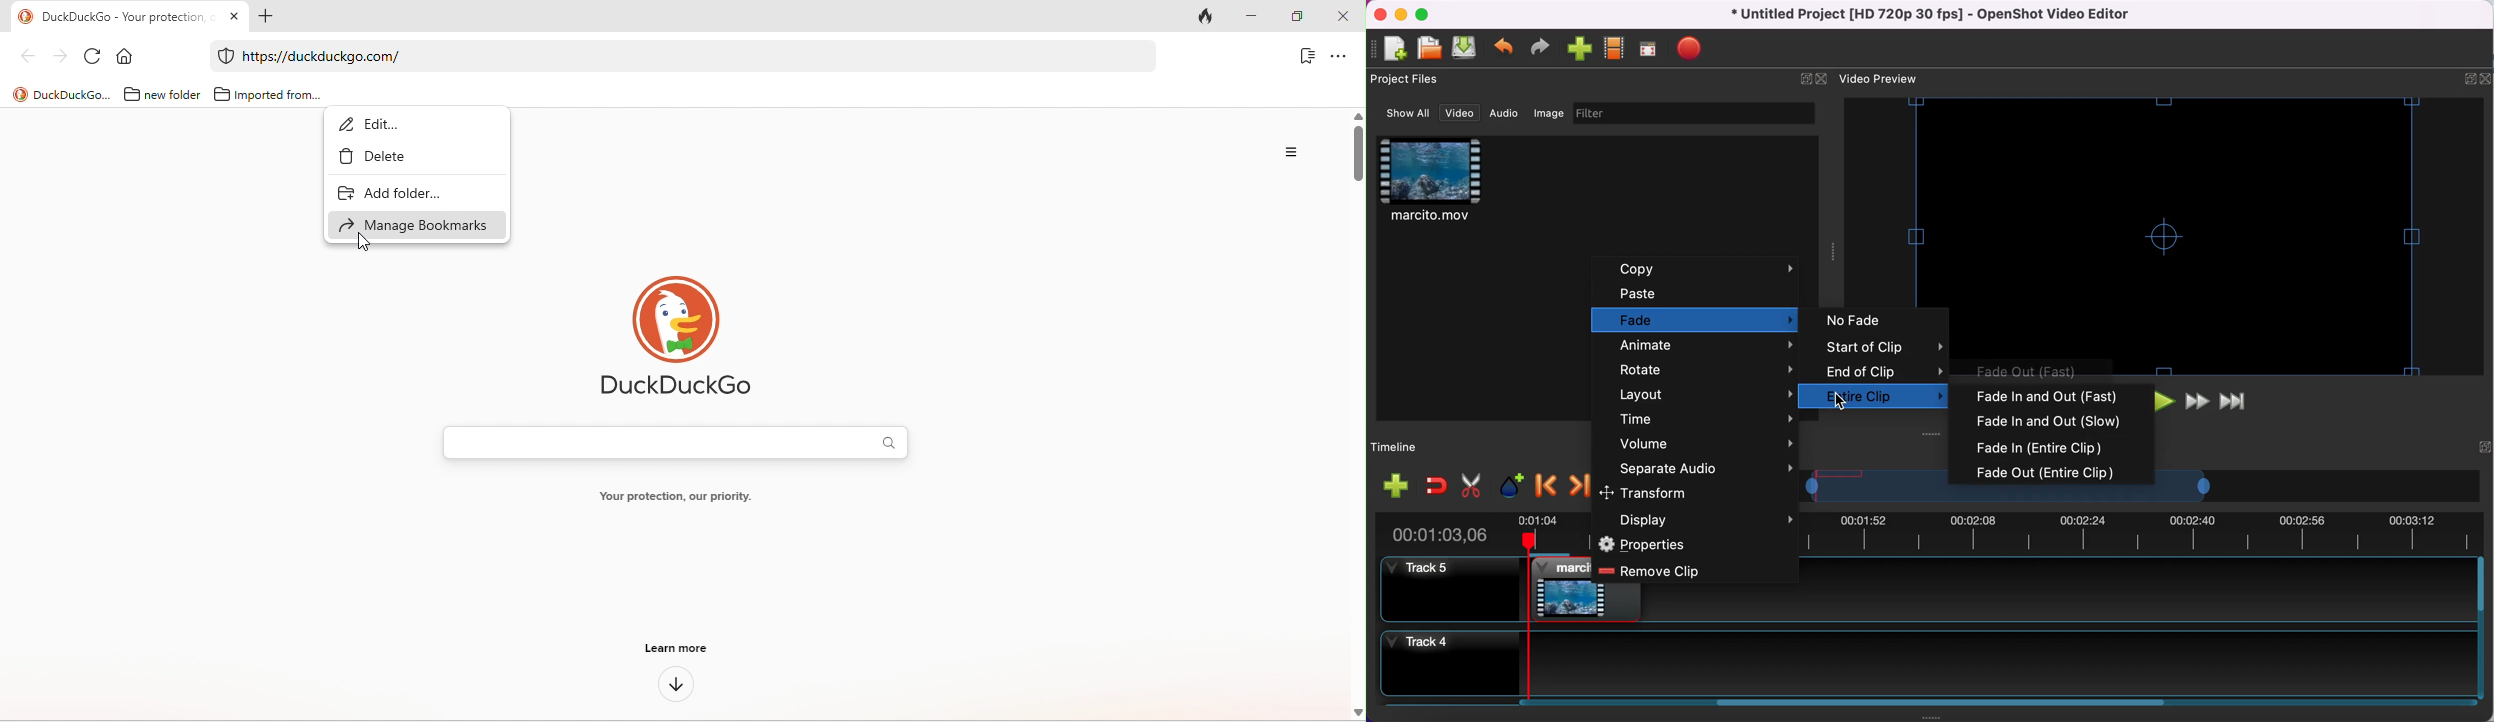  I want to click on edit, so click(377, 125).